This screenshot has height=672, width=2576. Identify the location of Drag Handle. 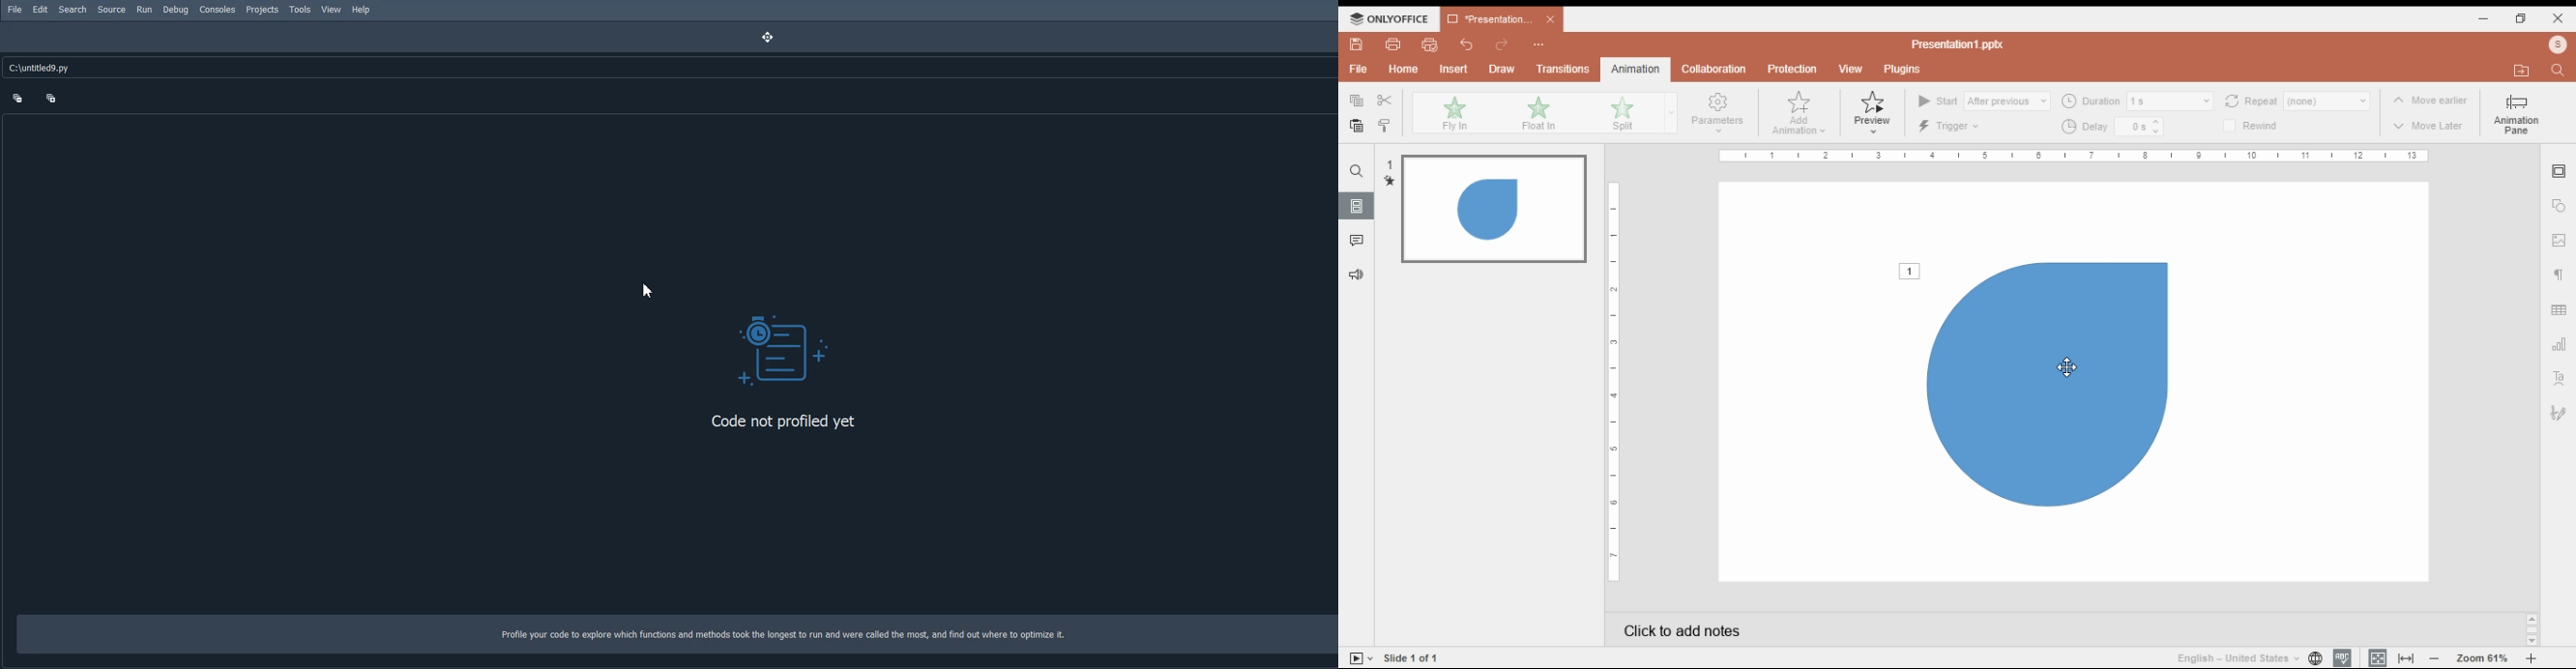
(769, 37).